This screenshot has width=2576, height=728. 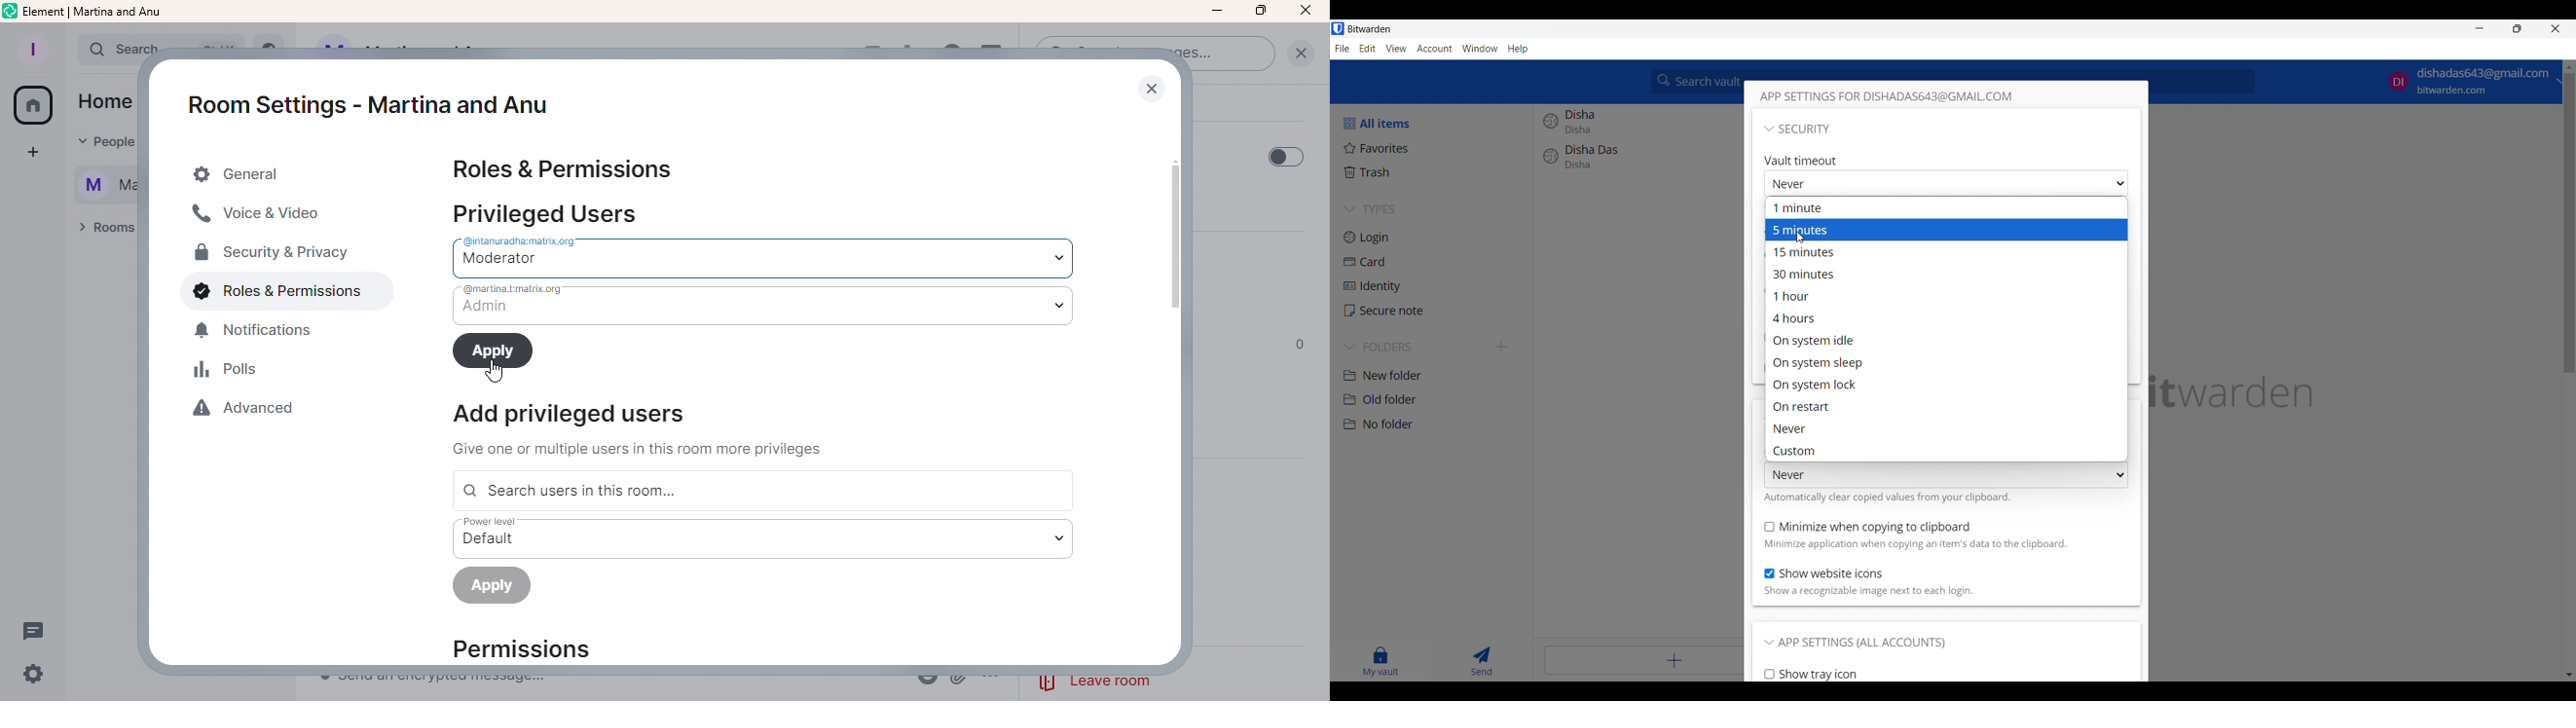 What do you see at coordinates (1943, 229) in the screenshot?
I see `5 minutes` at bounding box center [1943, 229].